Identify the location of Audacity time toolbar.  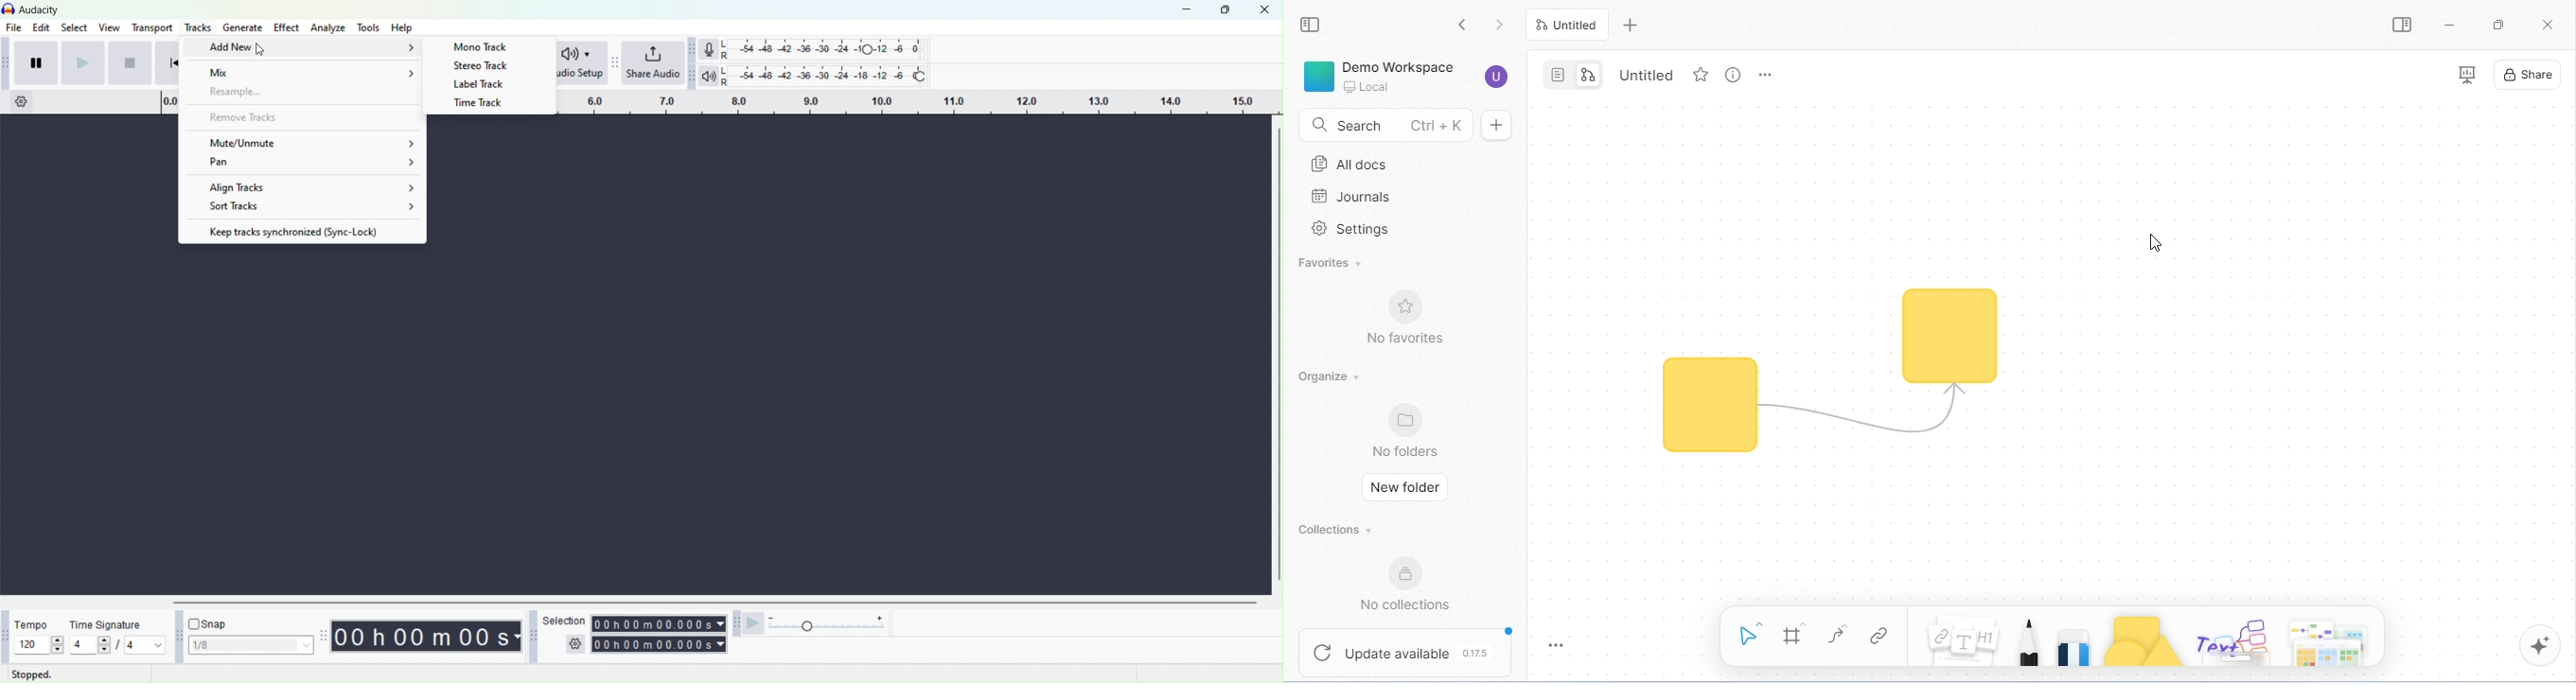
(323, 636).